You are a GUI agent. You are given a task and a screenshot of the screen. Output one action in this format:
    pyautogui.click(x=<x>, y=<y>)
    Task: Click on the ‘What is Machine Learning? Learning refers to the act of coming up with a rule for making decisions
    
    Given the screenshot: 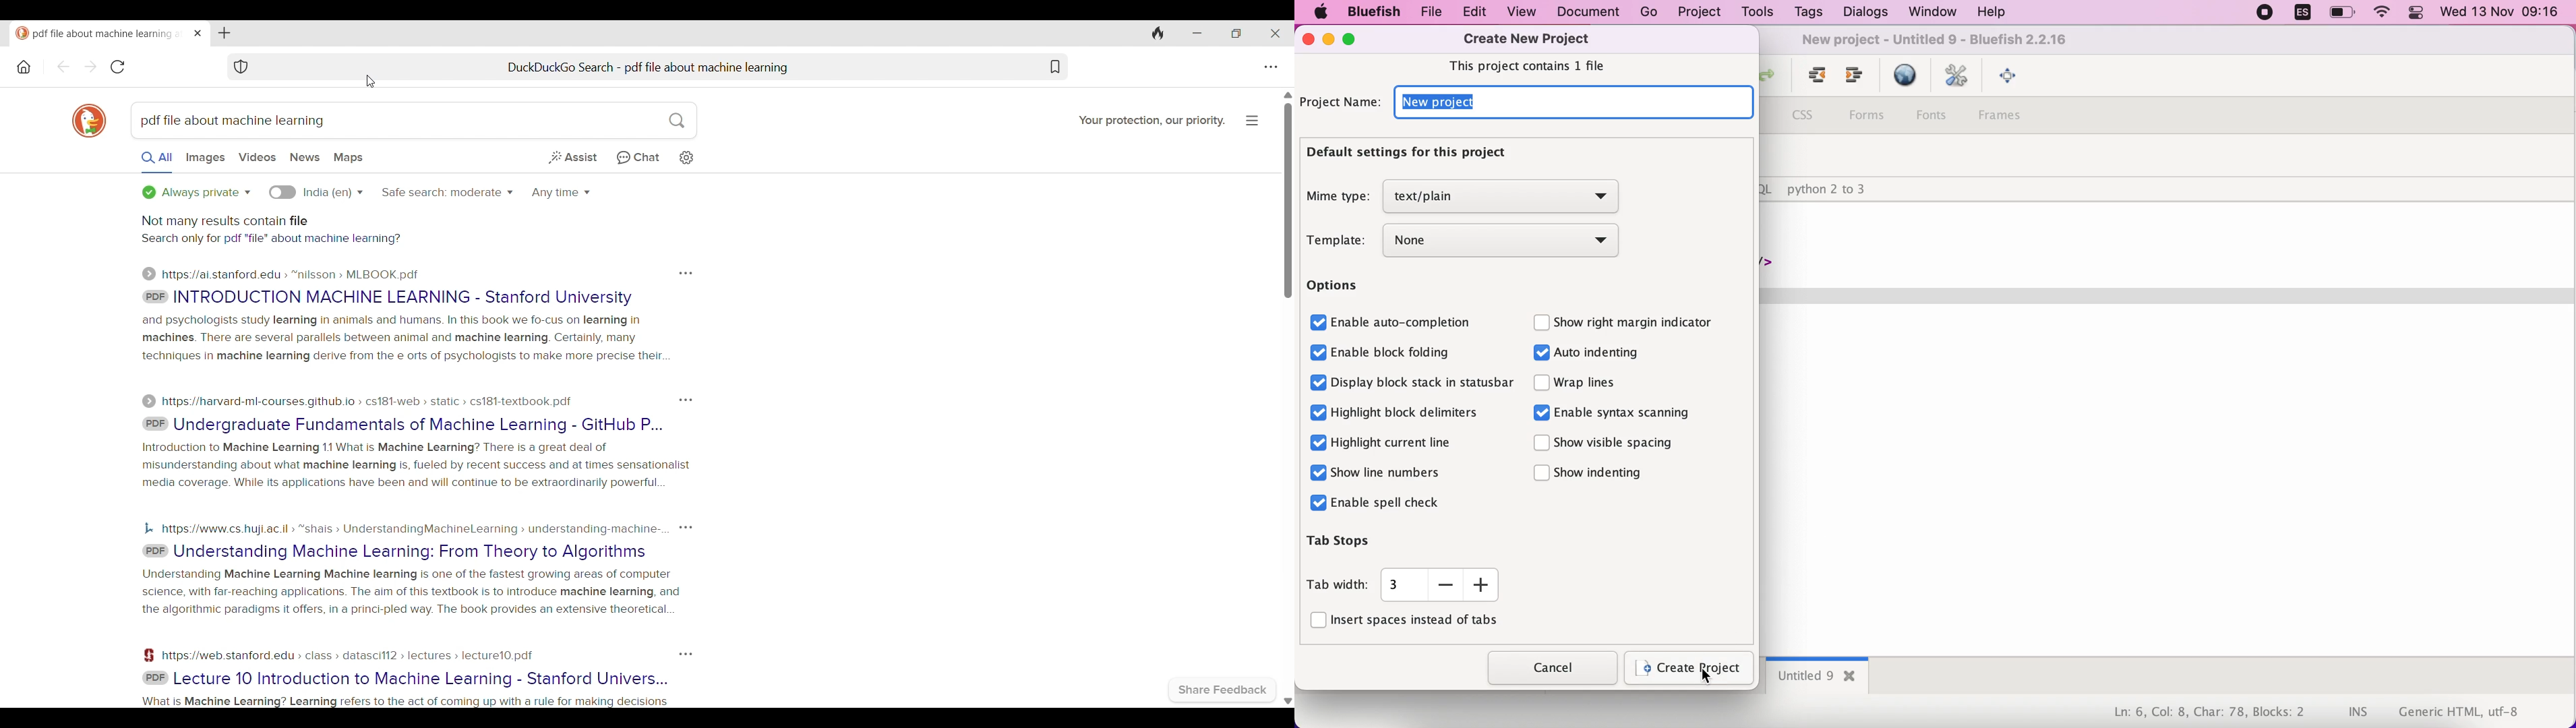 What is the action you would take?
    pyautogui.click(x=405, y=702)
    